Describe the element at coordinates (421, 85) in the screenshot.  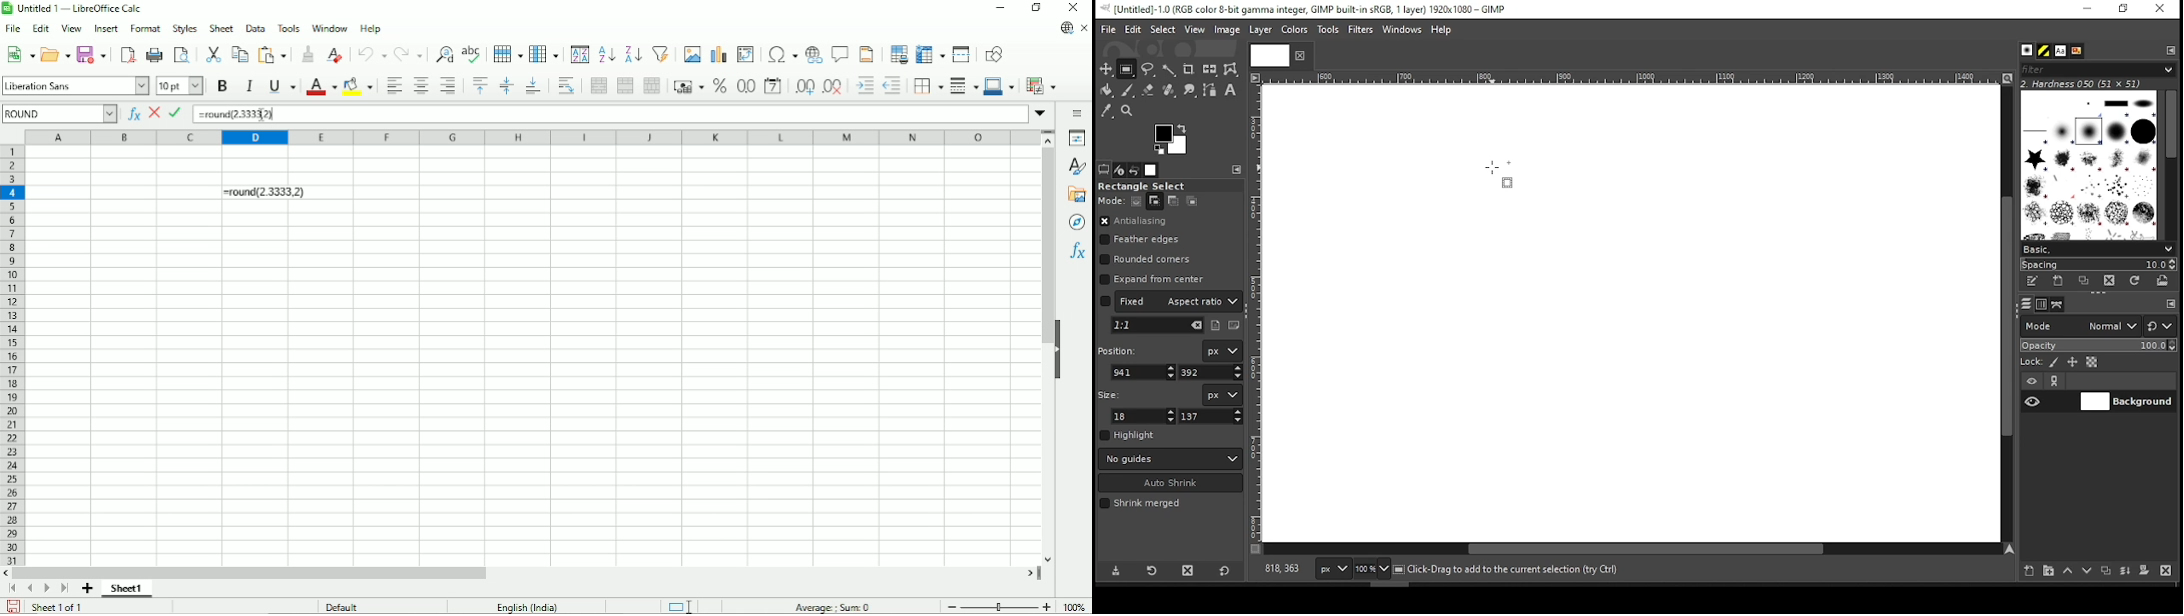
I see `Align center` at that location.